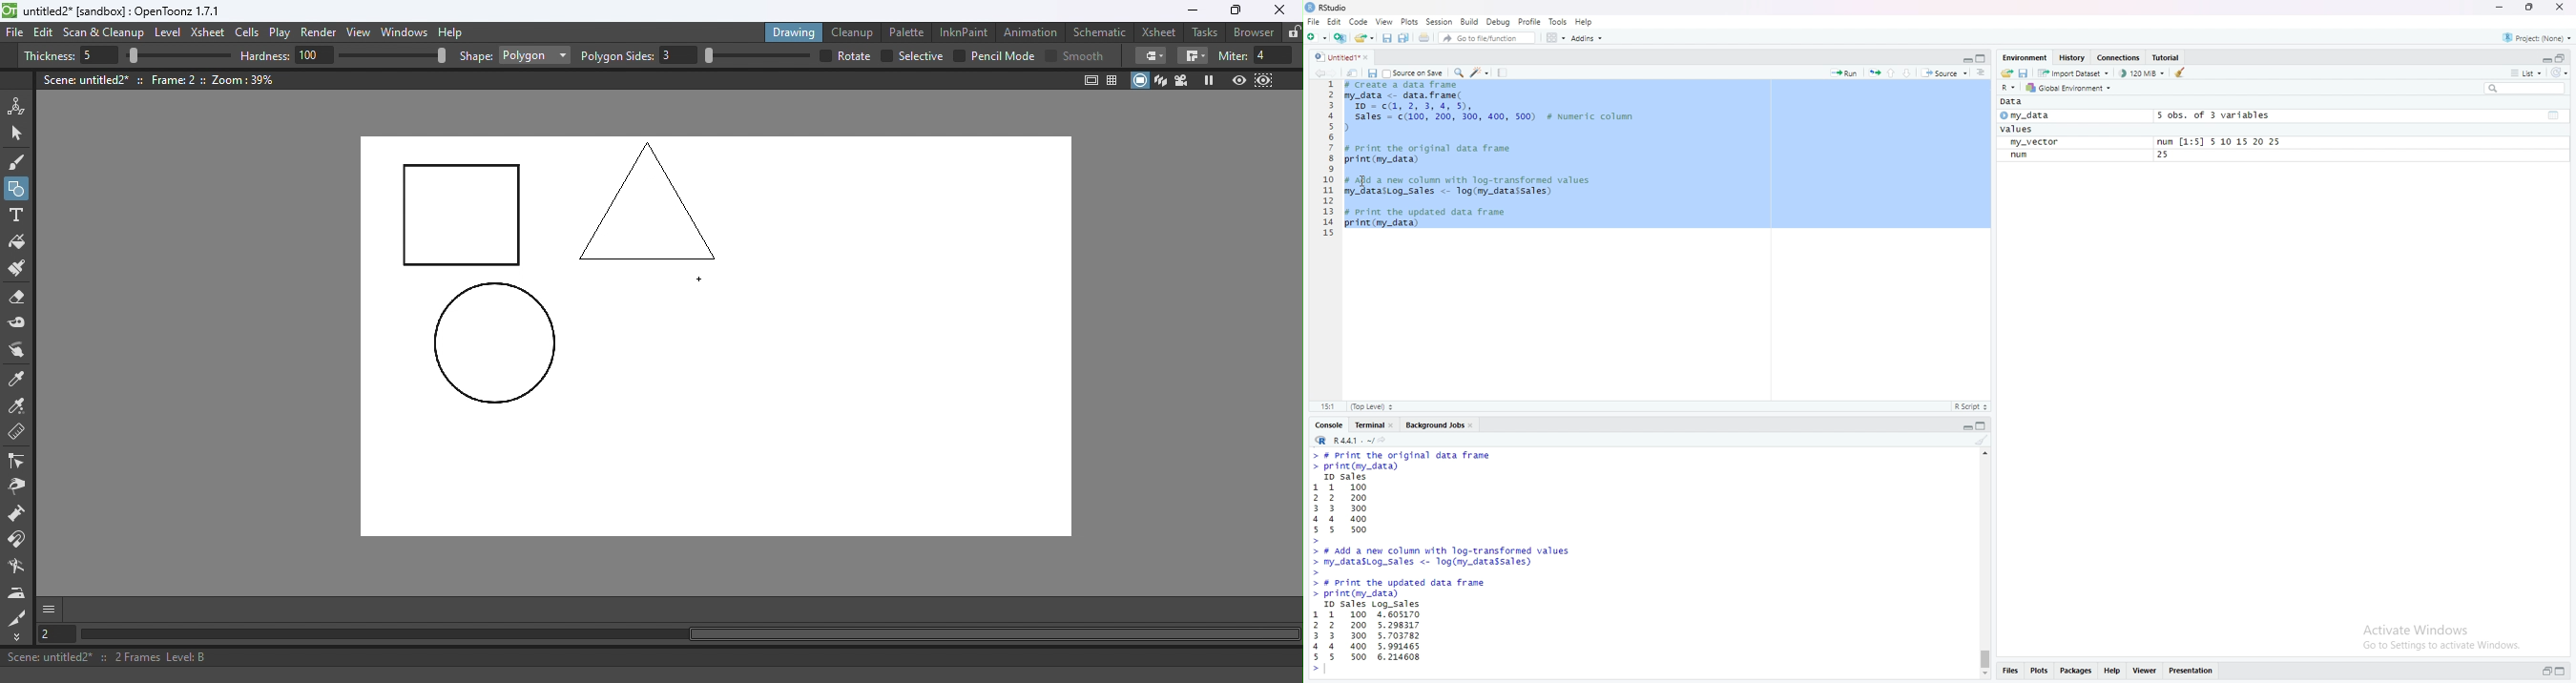  What do you see at coordinates (2524, 75) in the screenshot?
I see `list` at bounding box center [2524, 75].